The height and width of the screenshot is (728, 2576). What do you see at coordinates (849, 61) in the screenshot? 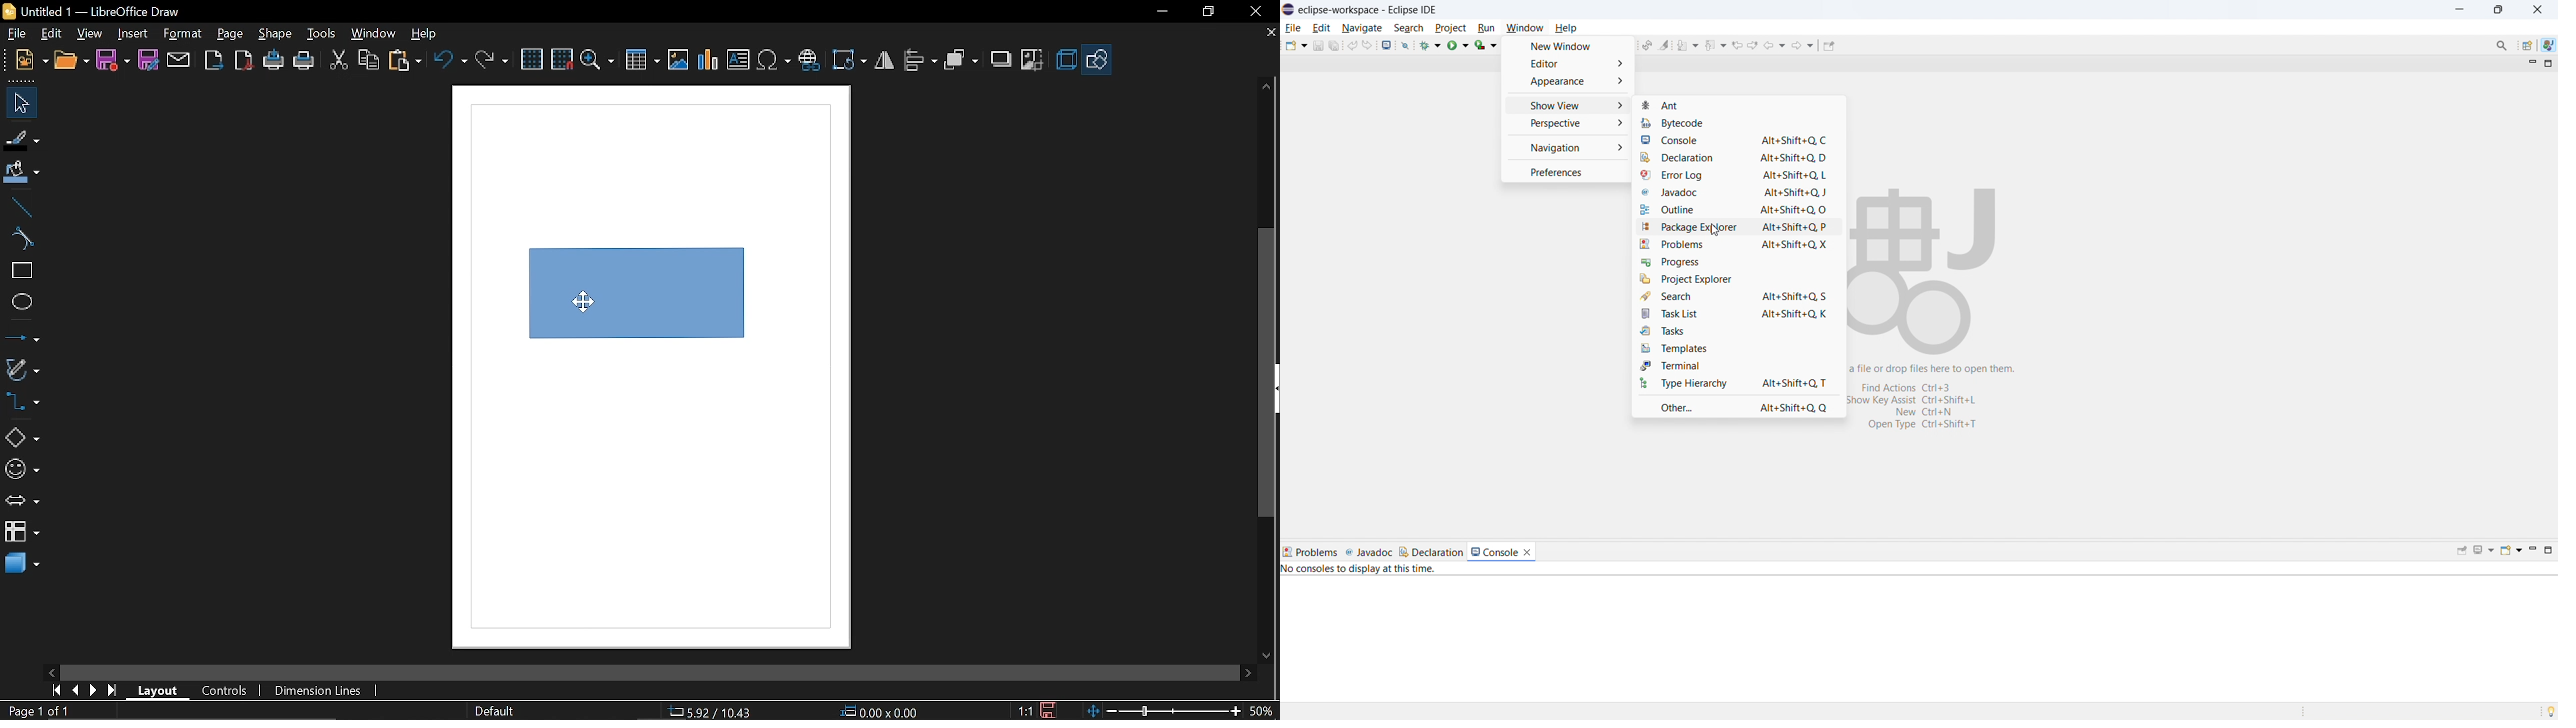
I see `Transformaion` at bounding box center [849, 61].